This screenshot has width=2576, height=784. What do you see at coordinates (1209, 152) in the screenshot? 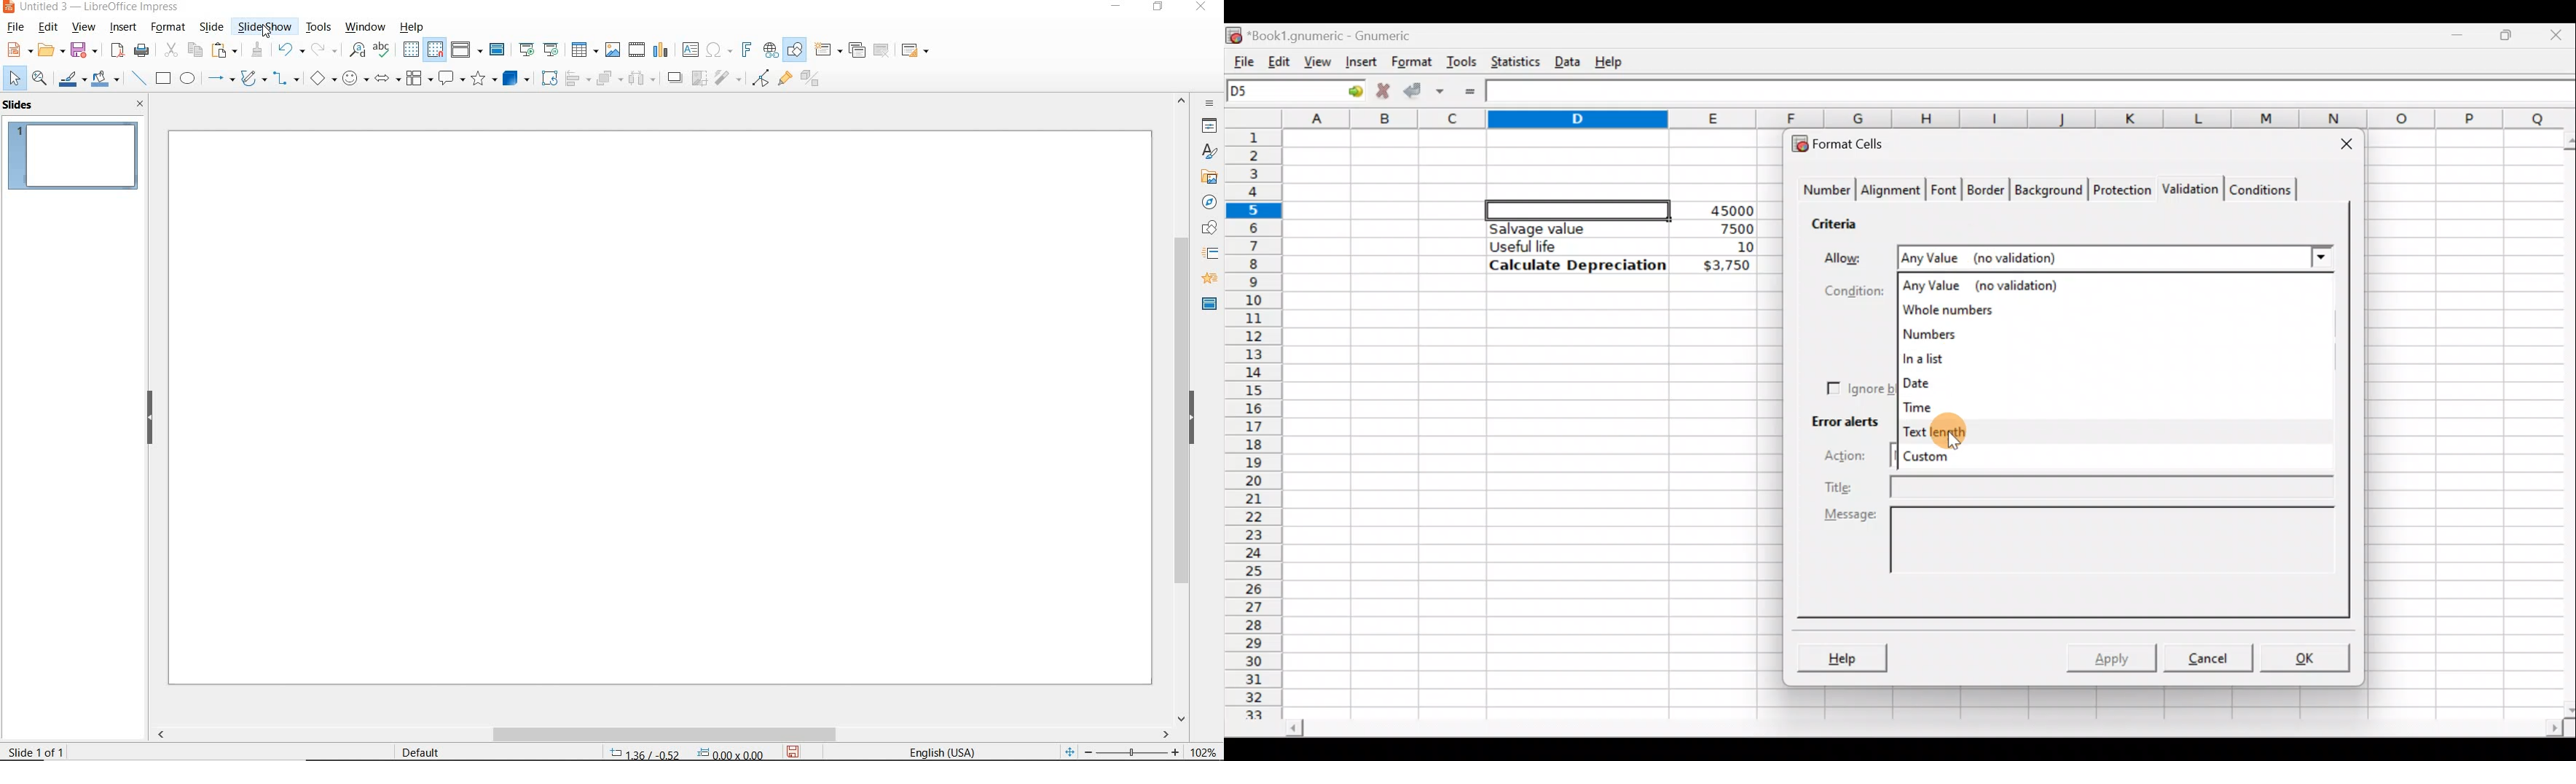
I see `STYLES` at bounding box center [1209, 152].